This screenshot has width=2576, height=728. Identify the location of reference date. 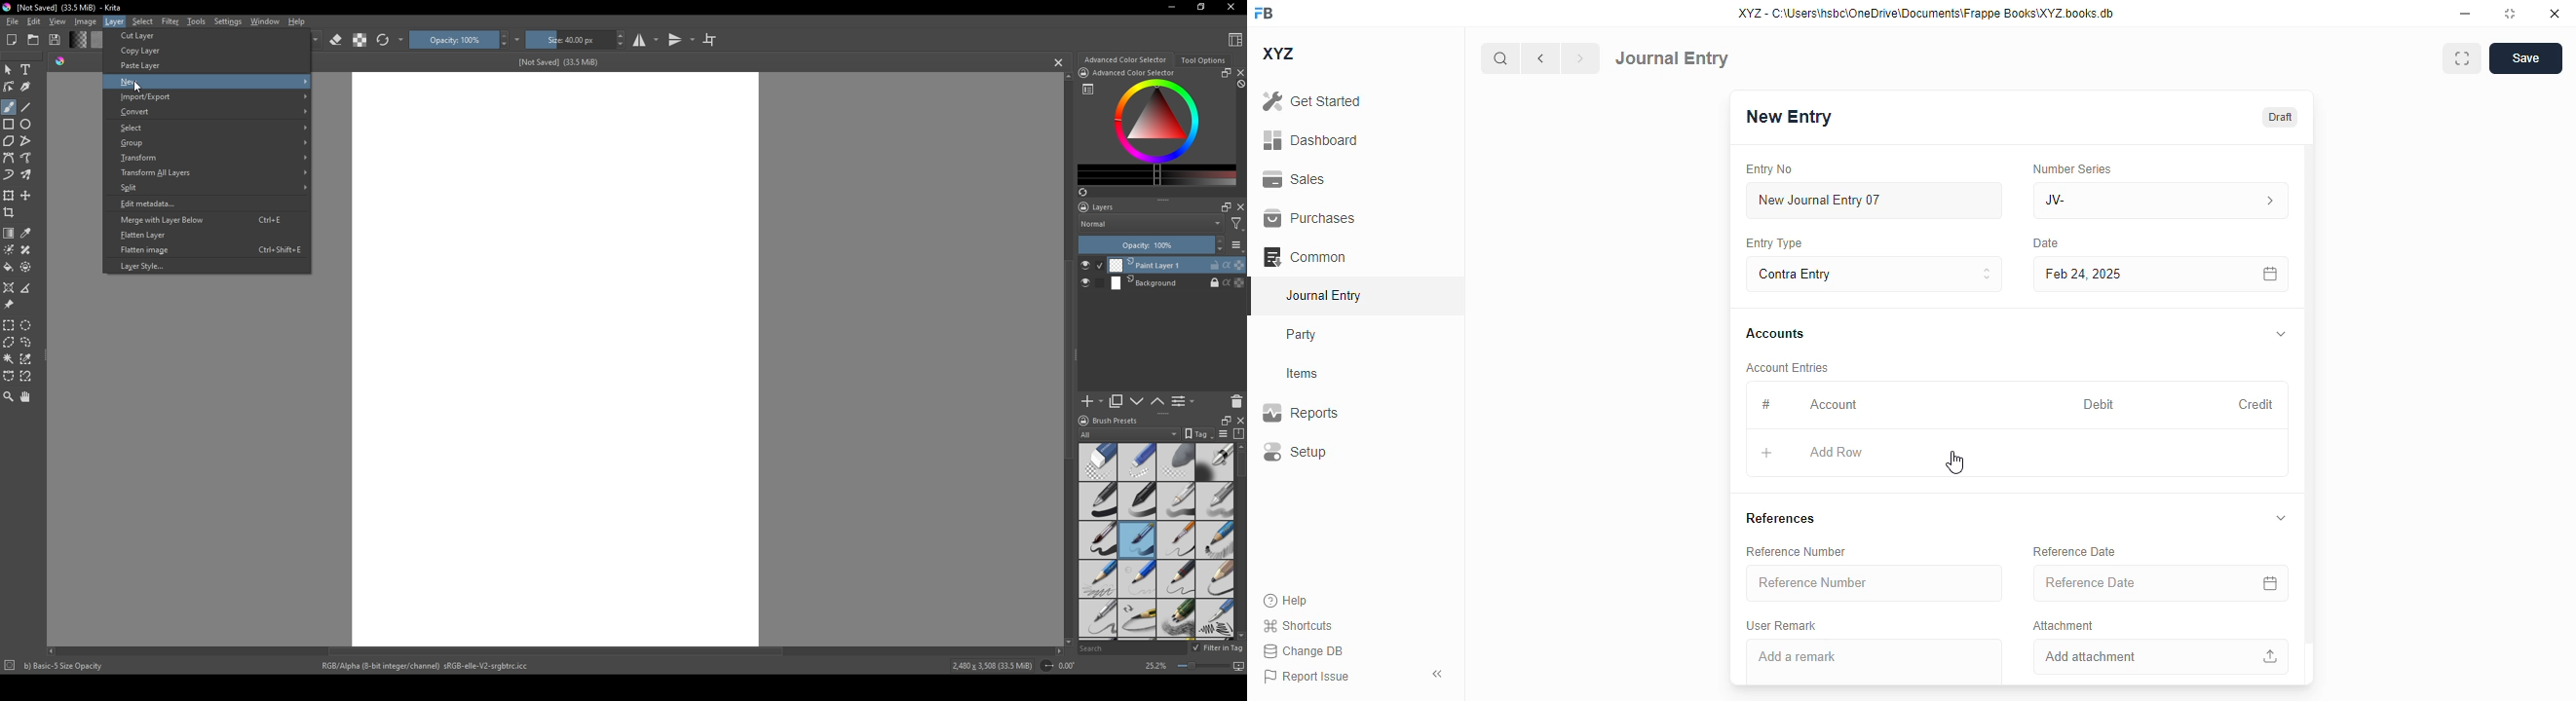
(2075, 551).